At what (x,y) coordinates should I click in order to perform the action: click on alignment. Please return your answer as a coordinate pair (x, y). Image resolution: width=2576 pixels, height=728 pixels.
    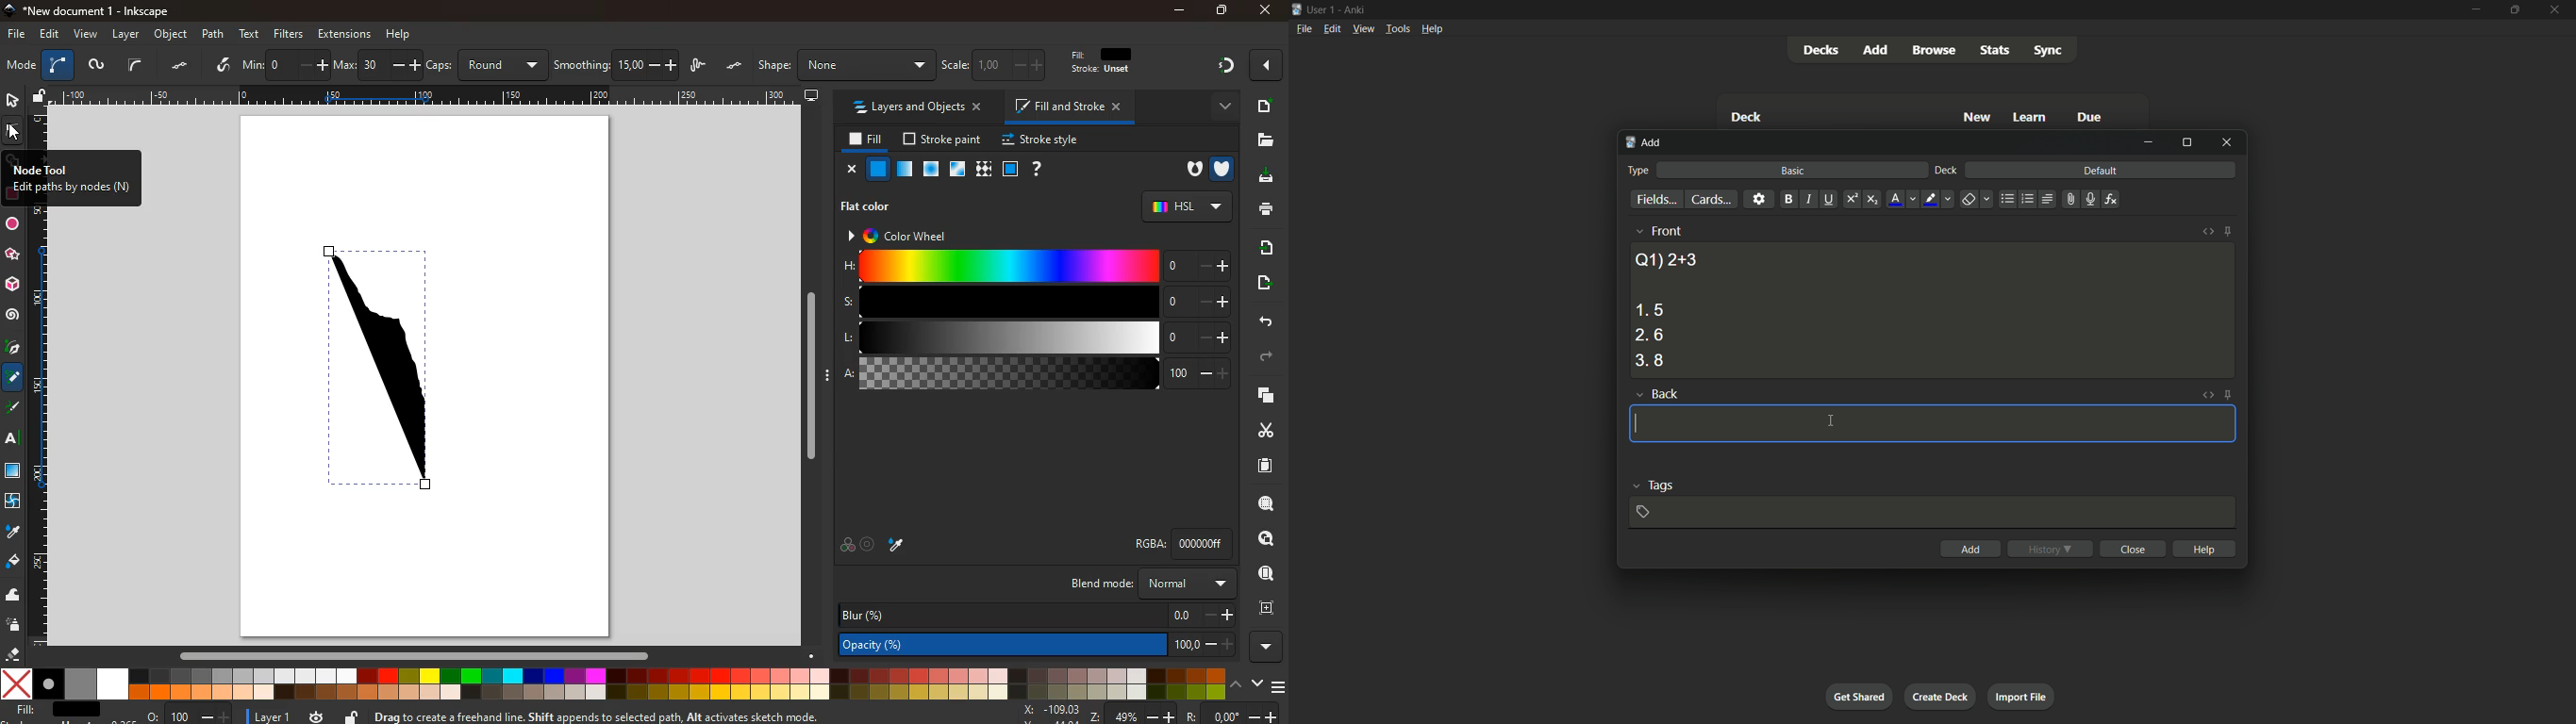
    Looking at the image, I should click on (2046, 200).